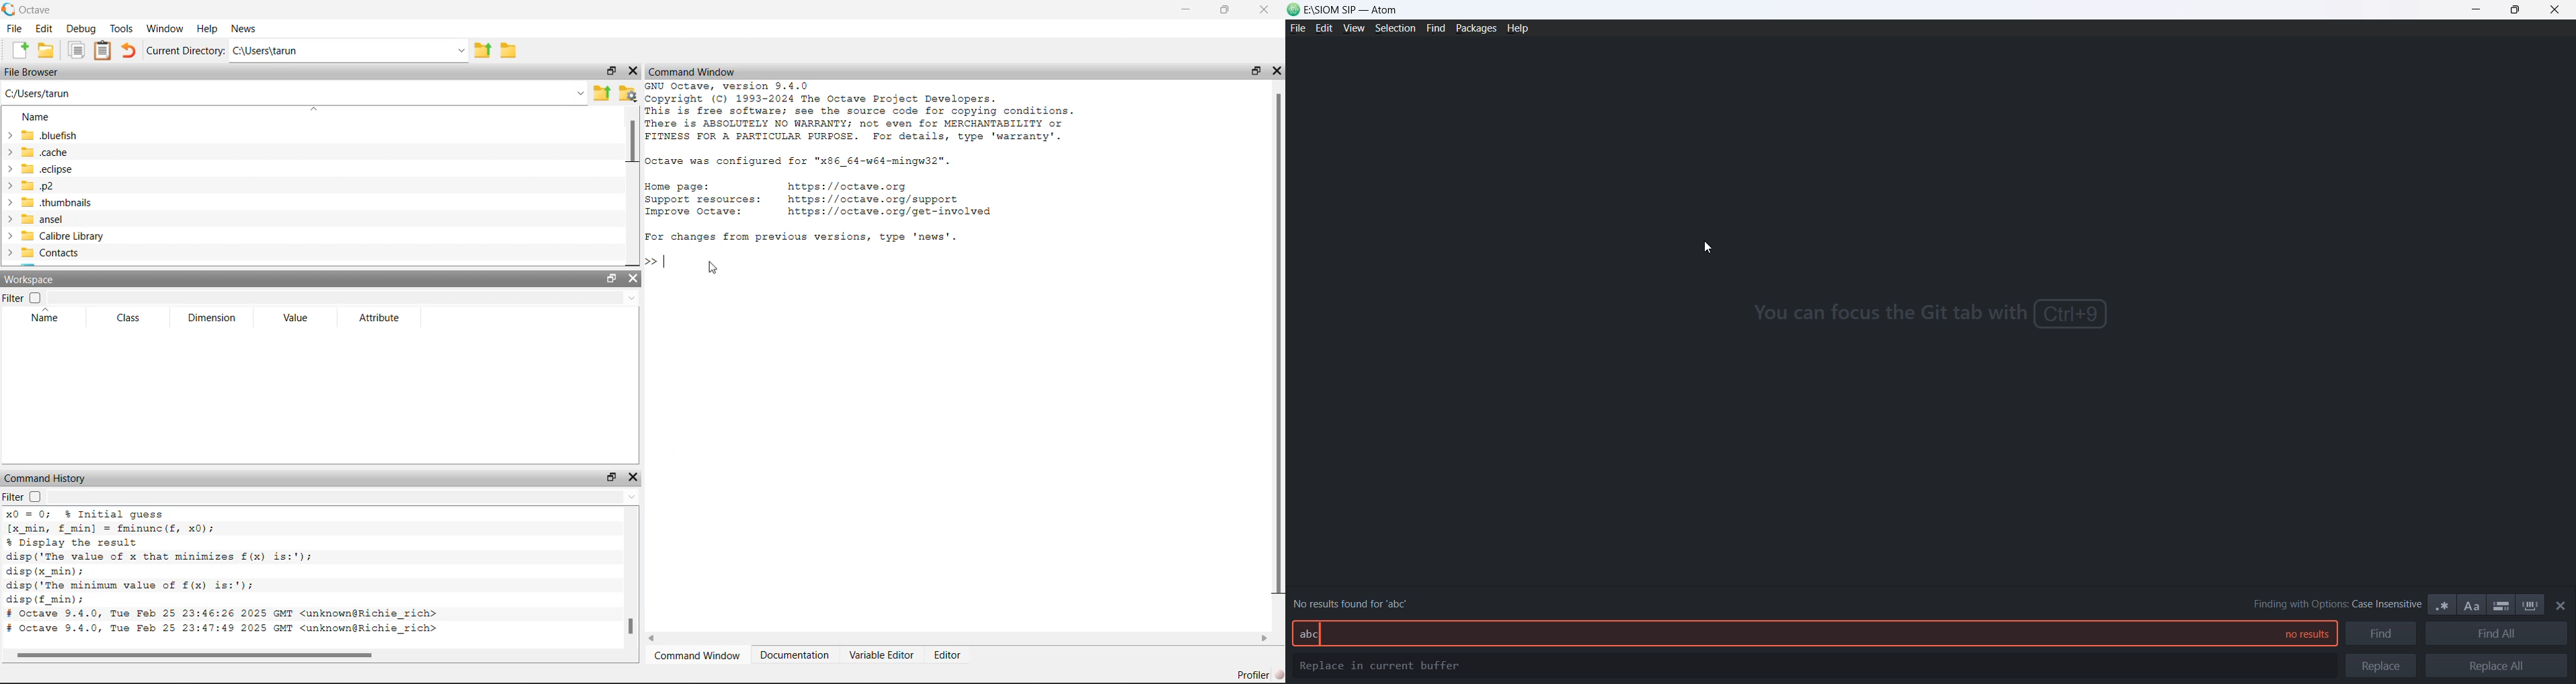 The width and height of the screenshot is (2576, 700). What do you see at coordinates (218, 320) in the screenshot?
I see `Dimension` at bounding box center [218, 320].